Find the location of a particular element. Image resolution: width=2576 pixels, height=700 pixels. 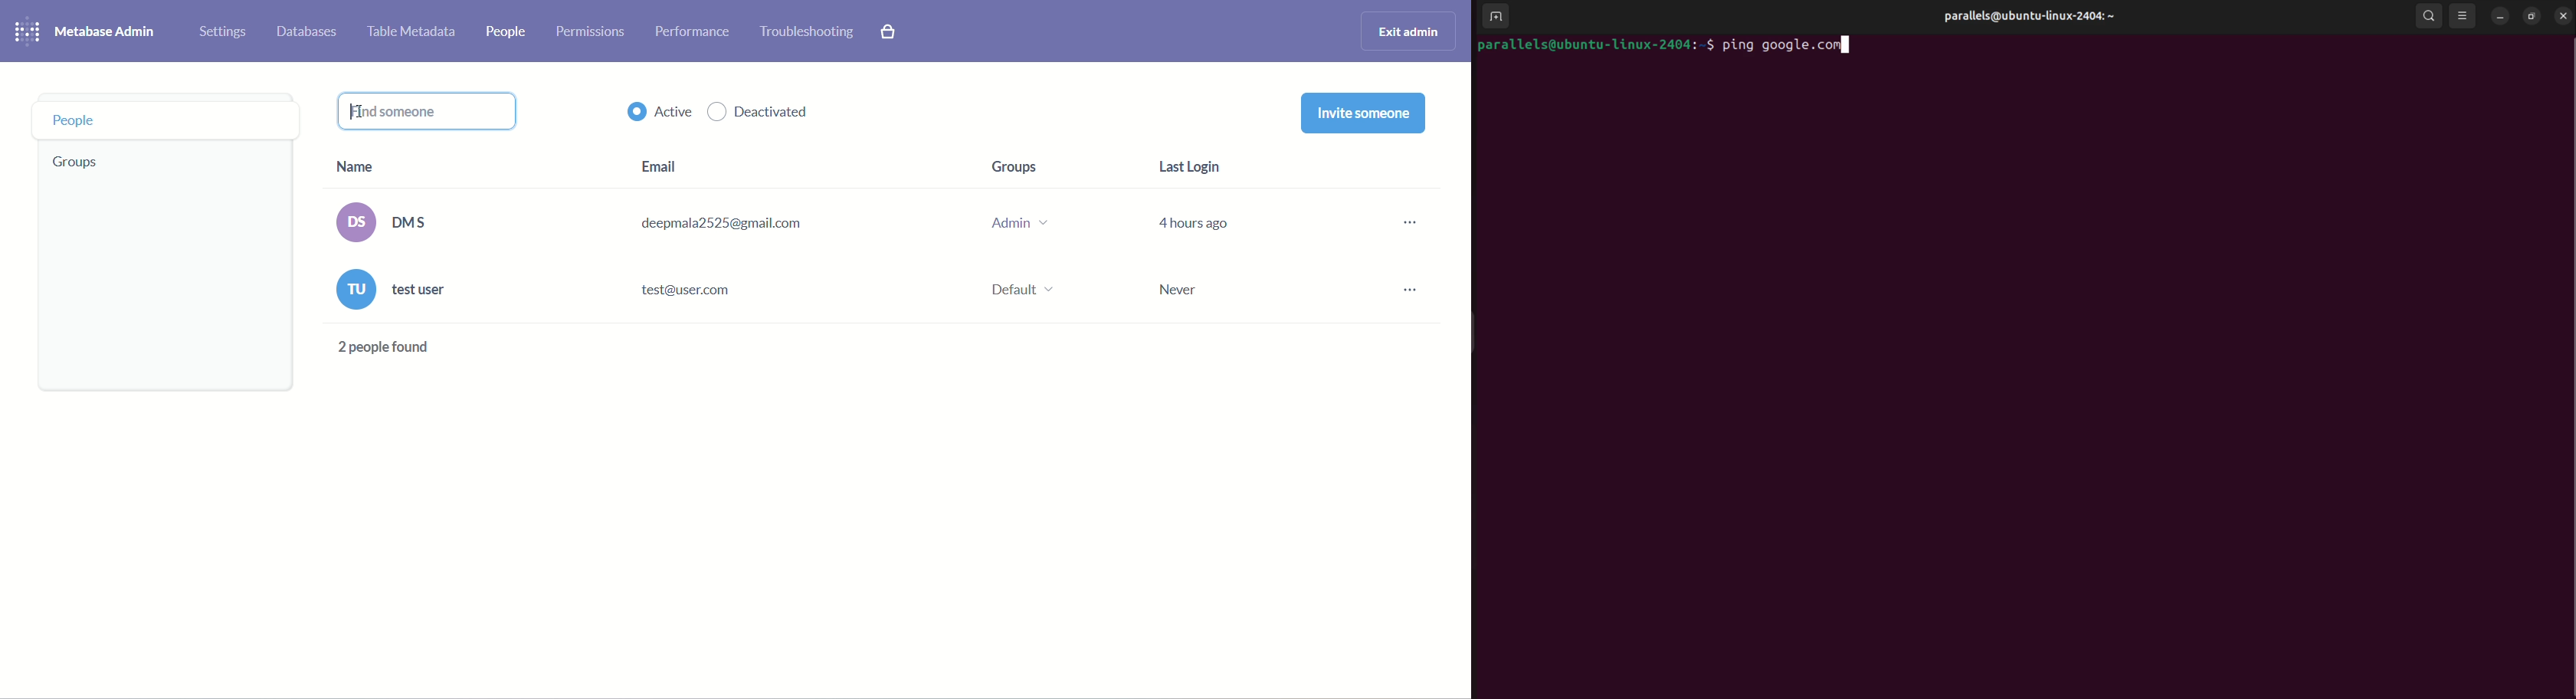

permissions is located at coordinates (592, 31).